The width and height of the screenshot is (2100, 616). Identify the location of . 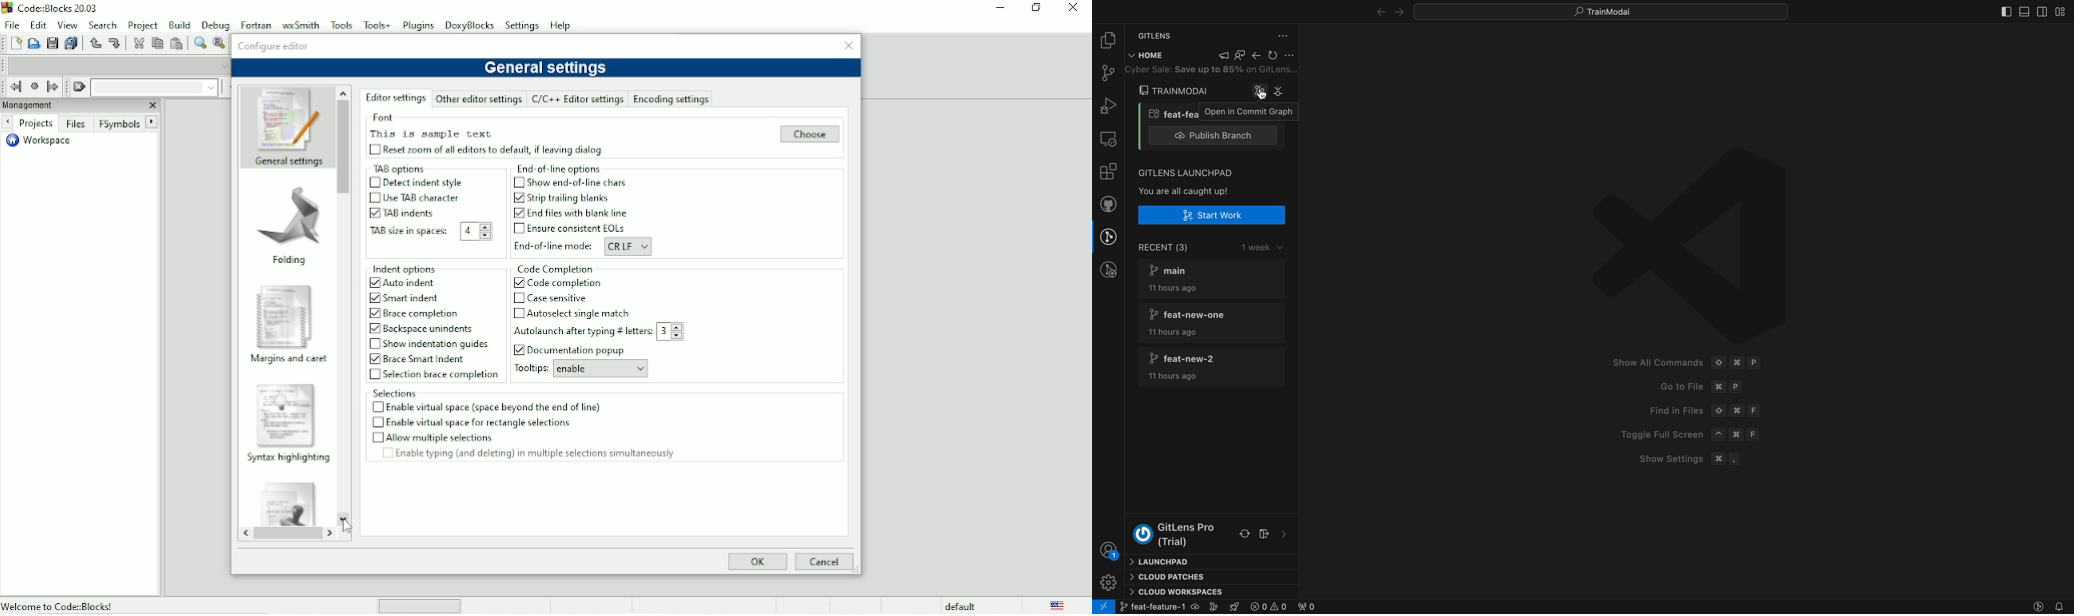
(374, 328).